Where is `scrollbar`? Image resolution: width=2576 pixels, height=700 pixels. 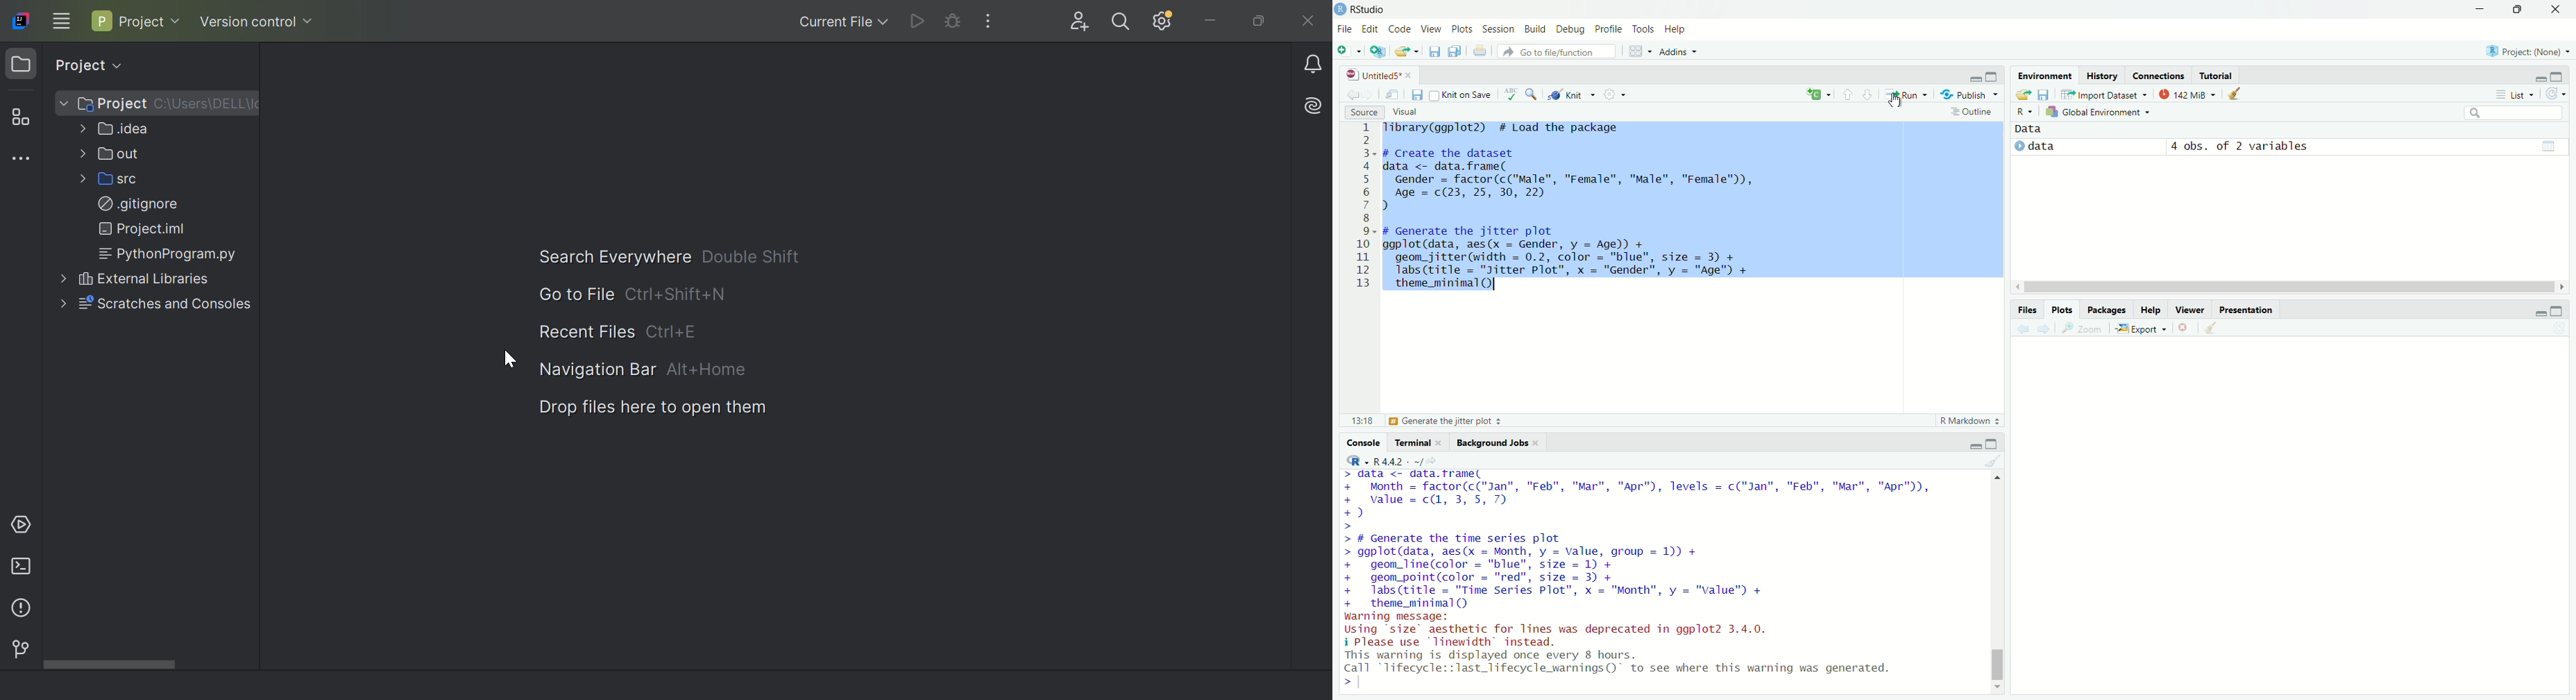
scrollbar is located at coordinates (1996, 584).